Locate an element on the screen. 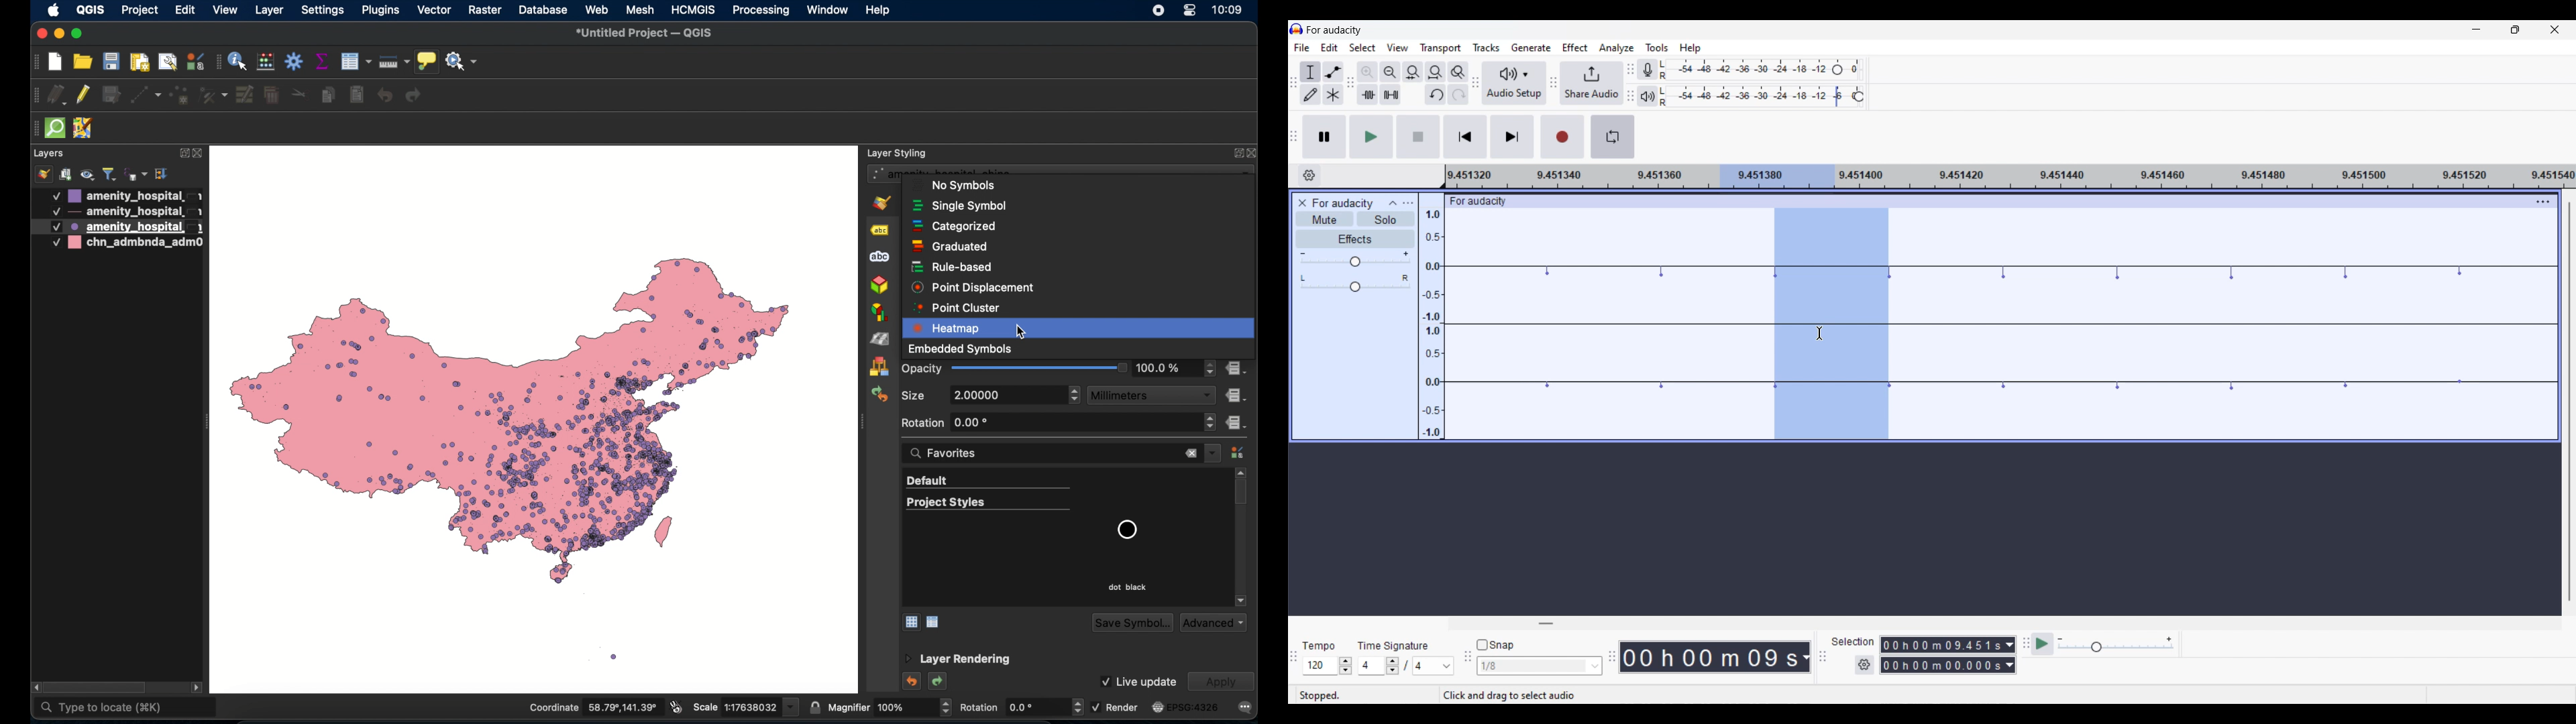  style manager is located at coordinates (1238, 453).